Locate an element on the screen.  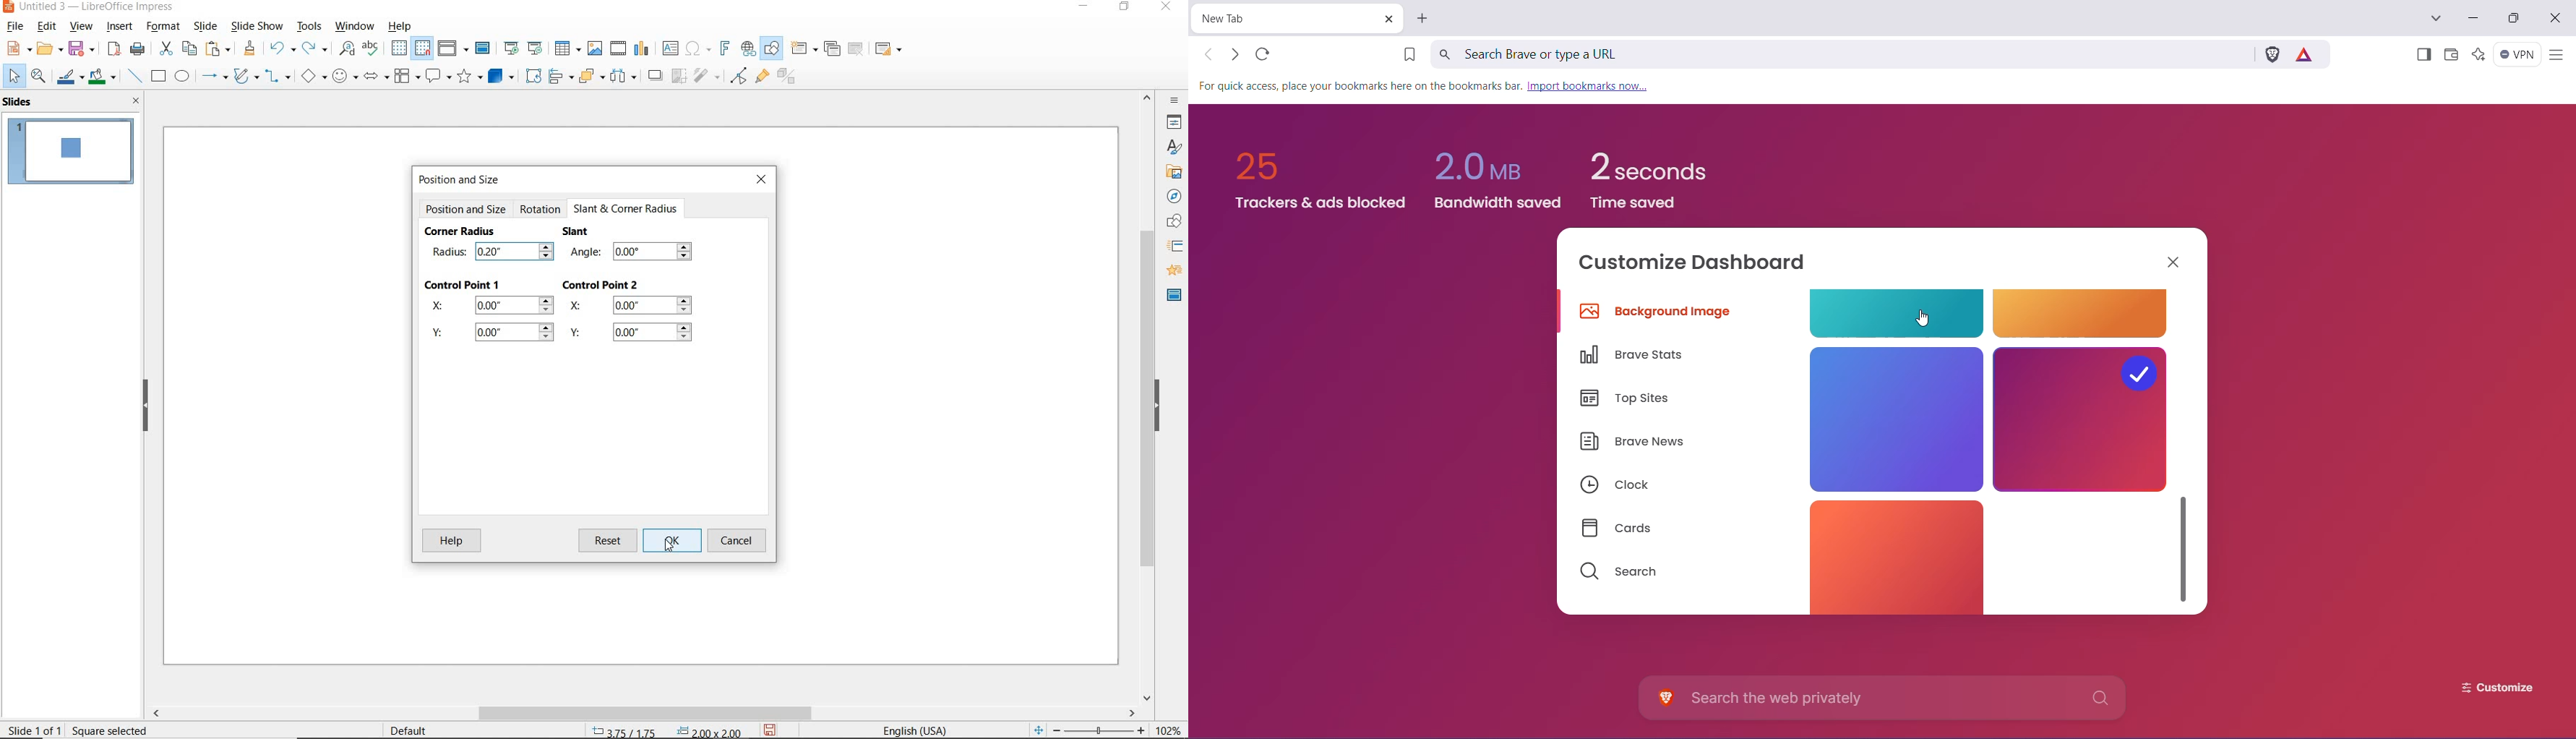
close is located at coordinates (137, 101).